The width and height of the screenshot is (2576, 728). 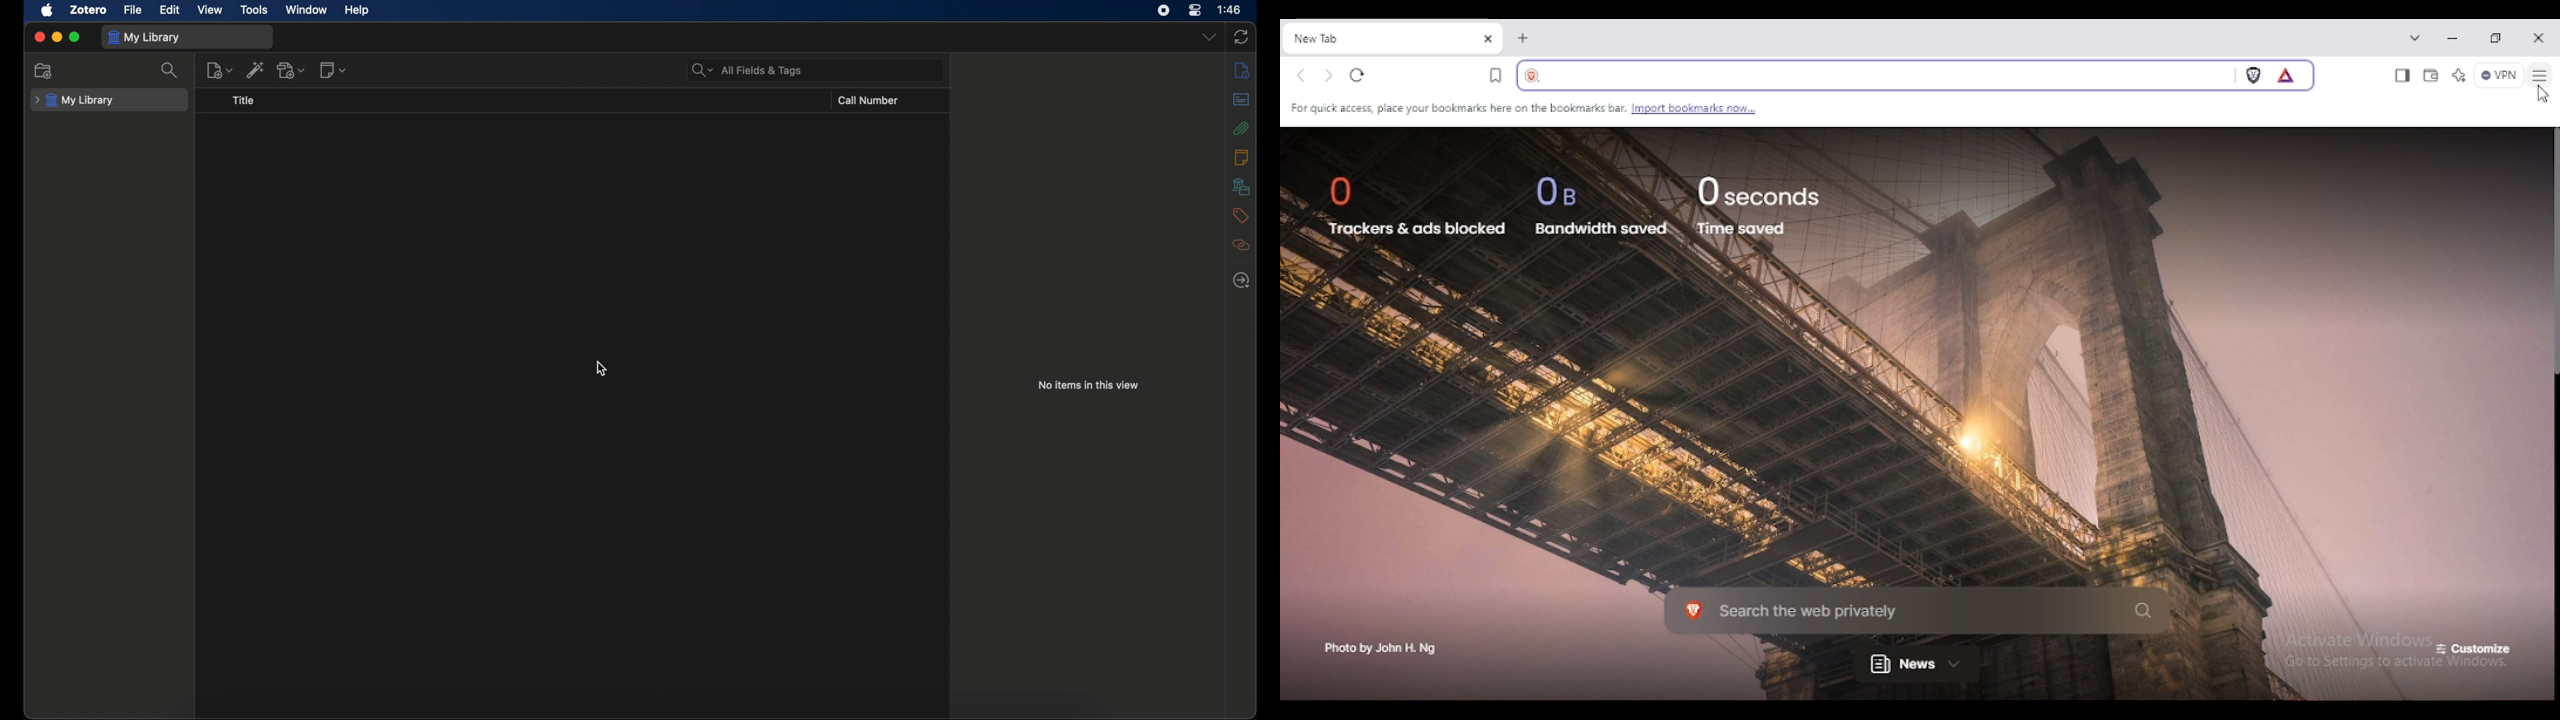 What do you see at coordinates (75, 37) in the screenshot?
I see `maximize` at bounding box center [75, 37].